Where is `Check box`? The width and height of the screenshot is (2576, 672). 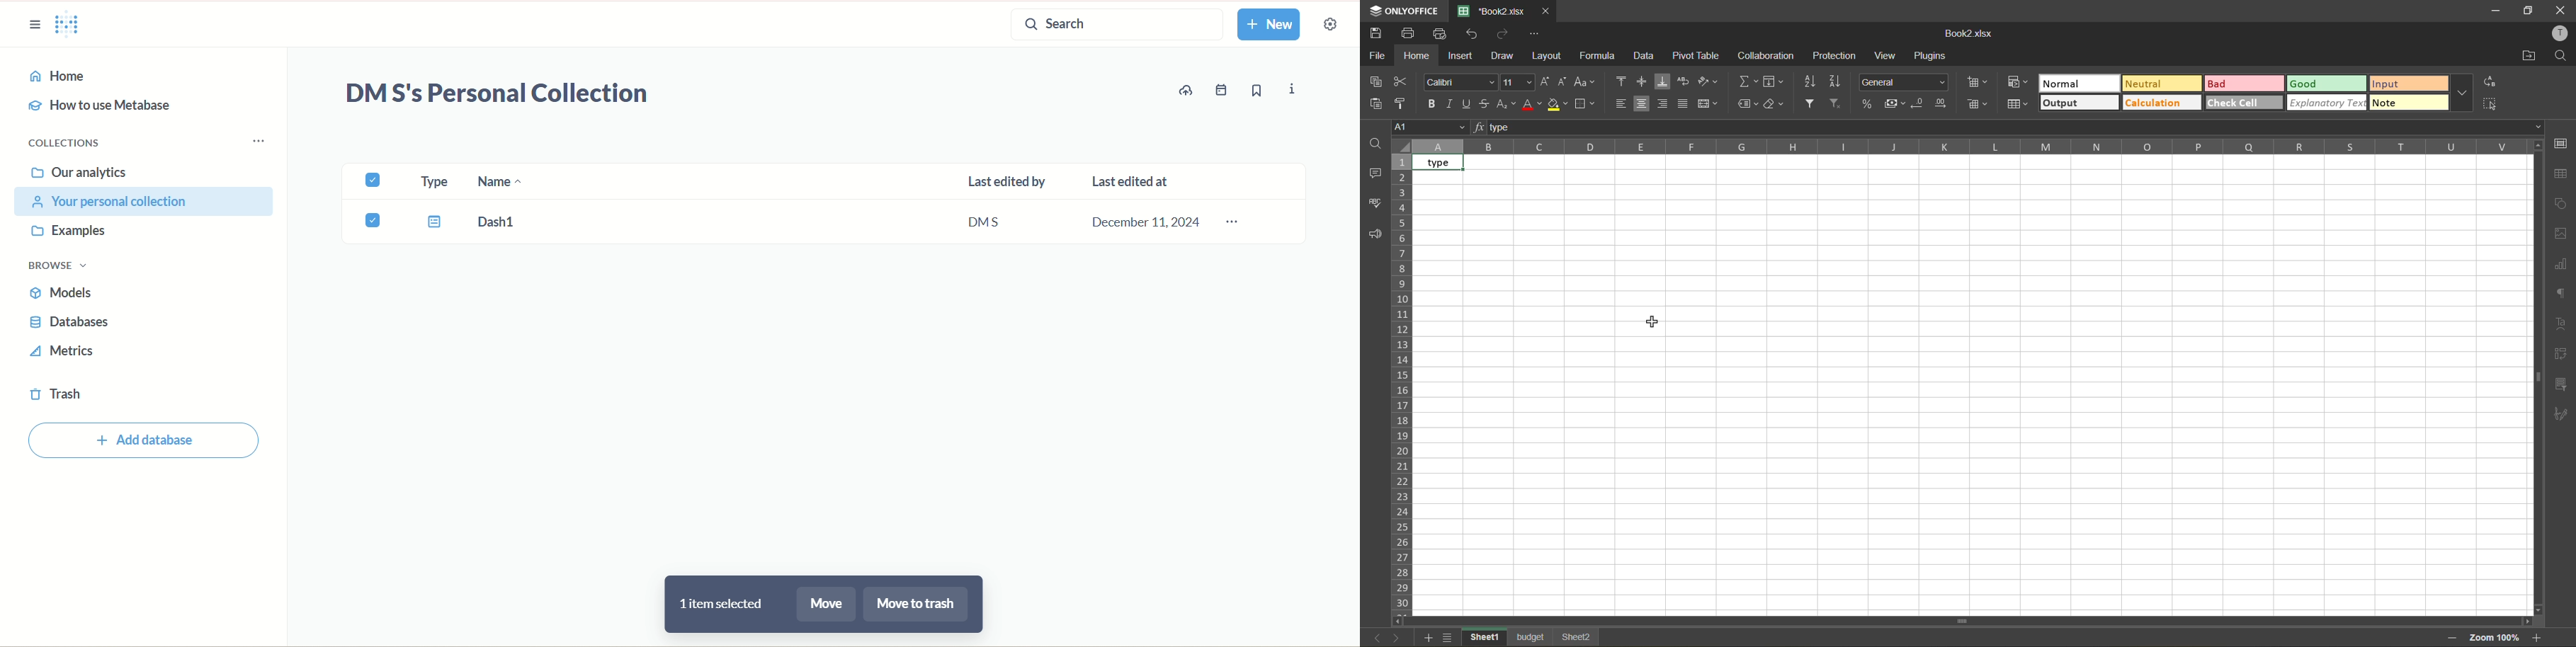 Check box is located at coordinates (375, 222).